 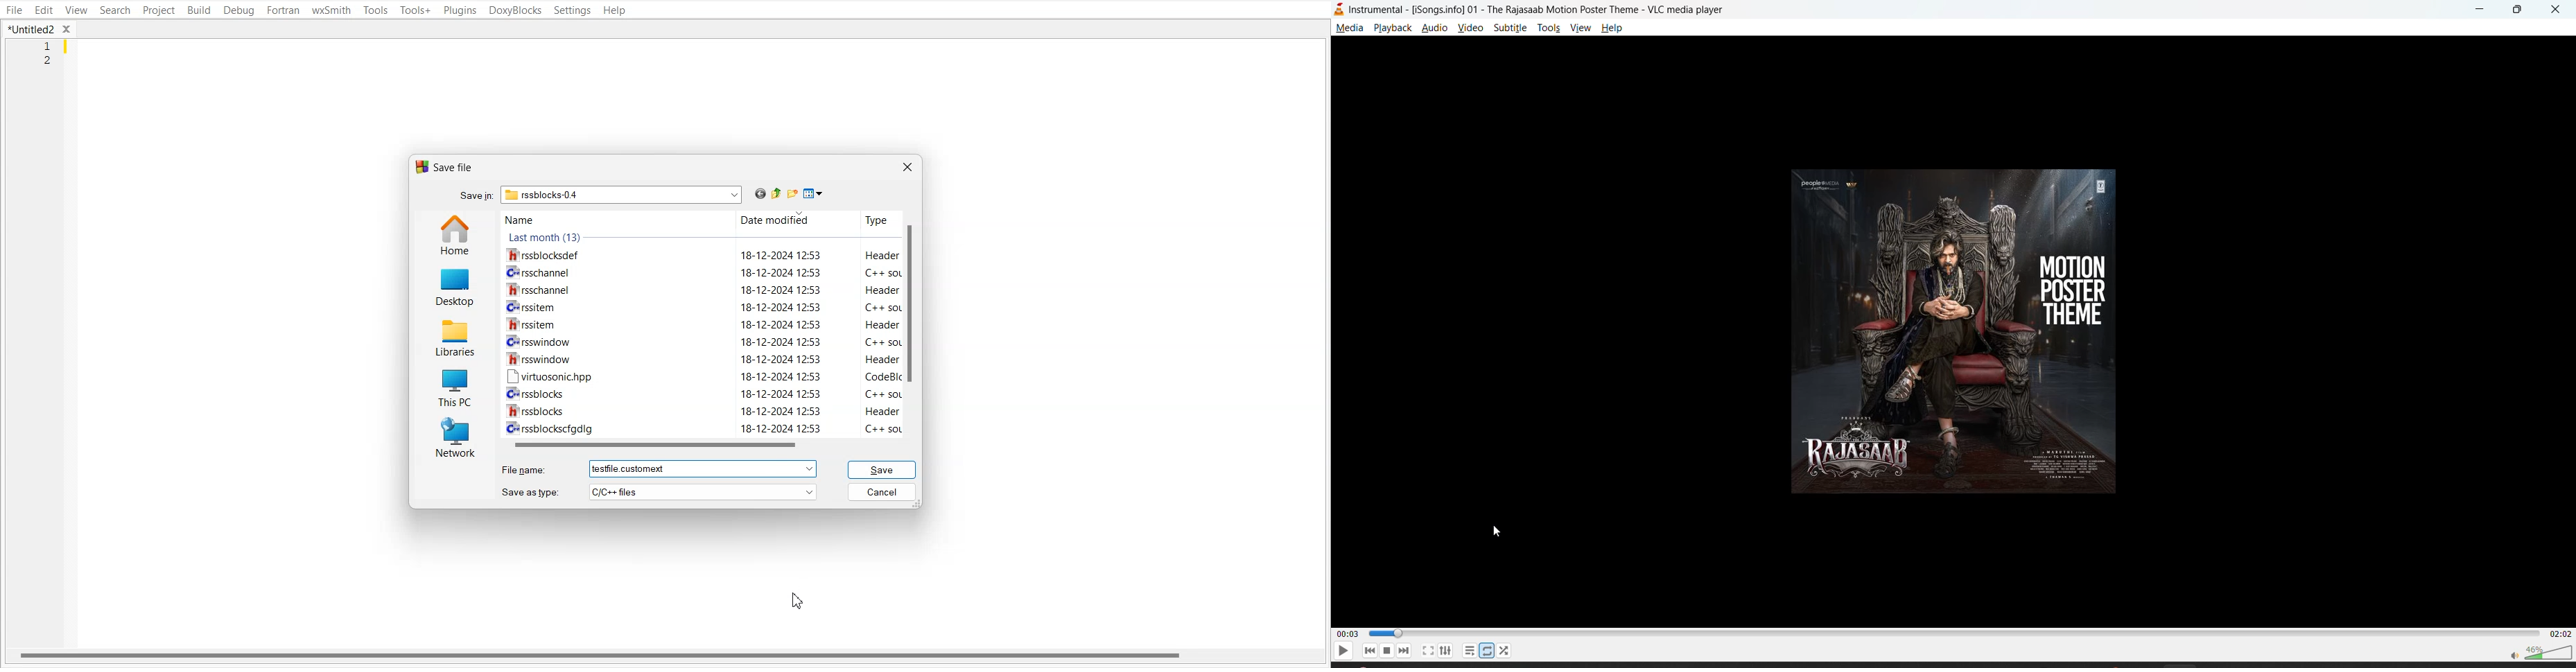 What do you see at coordinates (456, 438) in the screenshot?
I see `Network` at bounding box center [456, 438].